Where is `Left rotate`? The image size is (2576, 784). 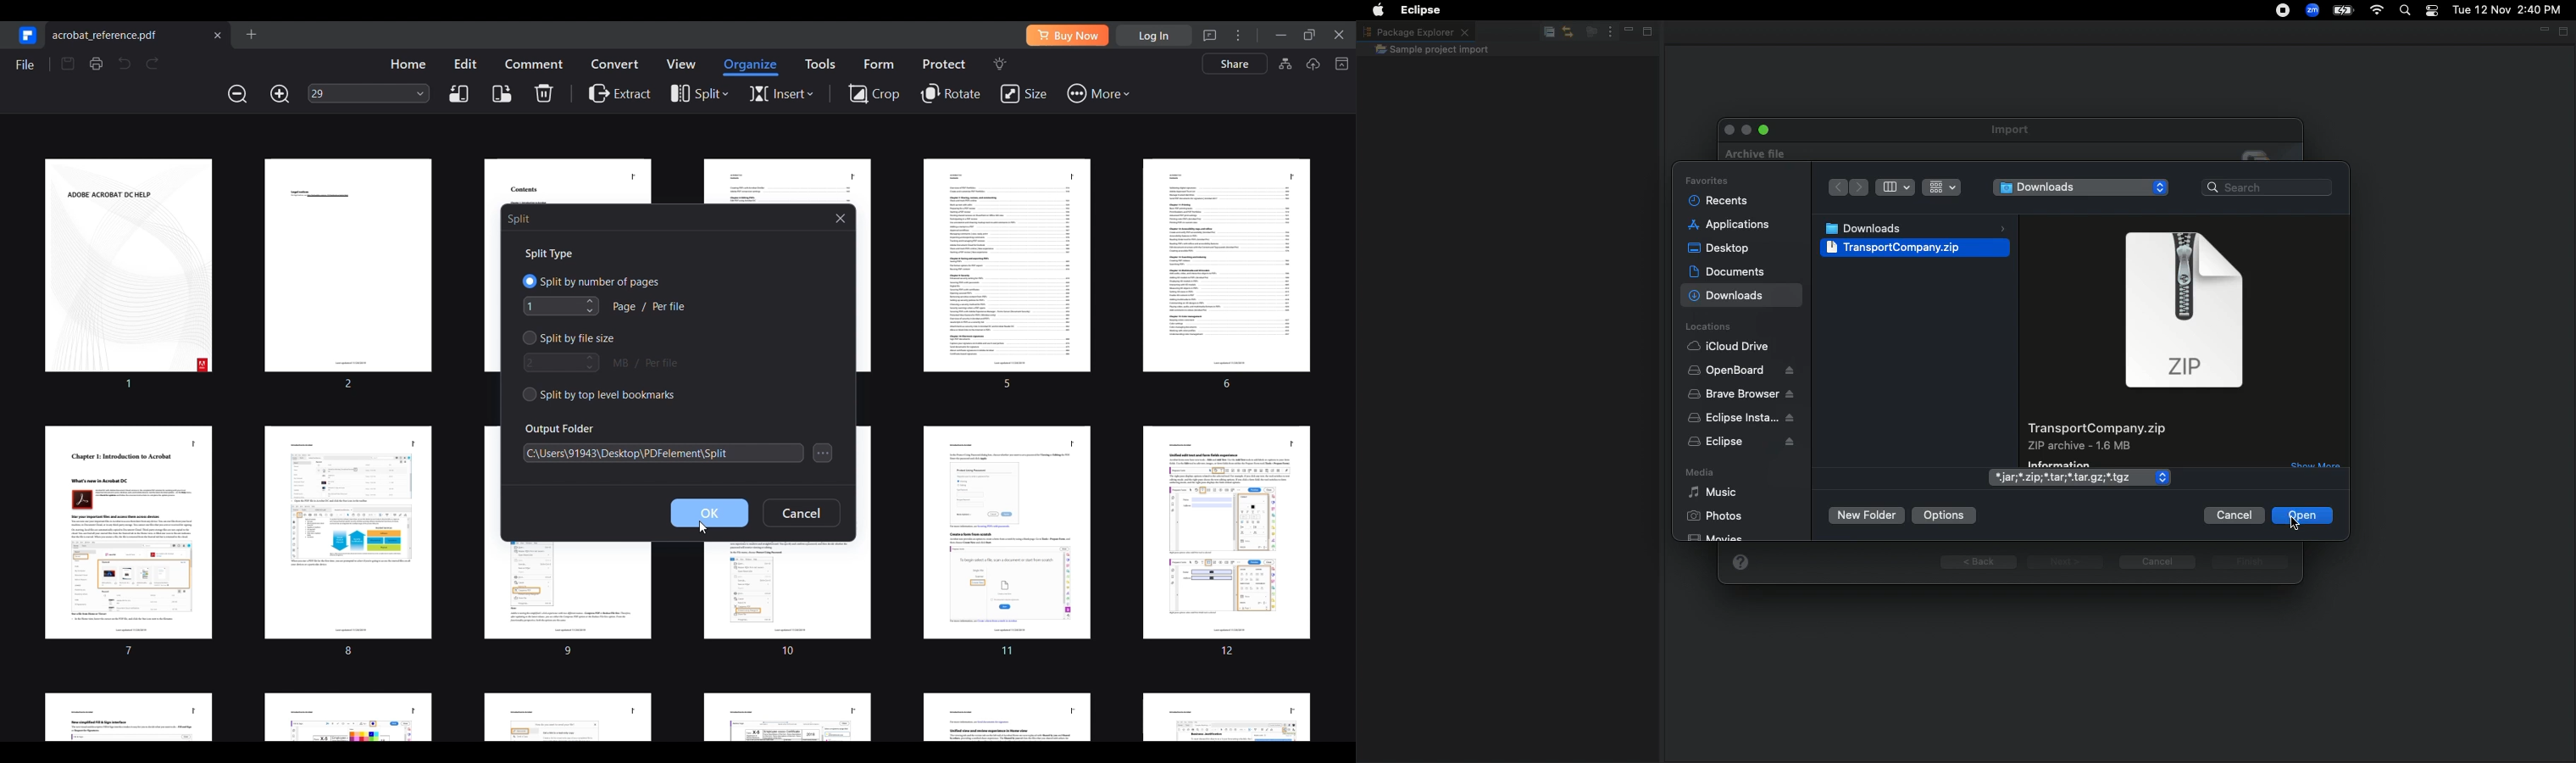
Left rotate is located at coordinates (458, 94).